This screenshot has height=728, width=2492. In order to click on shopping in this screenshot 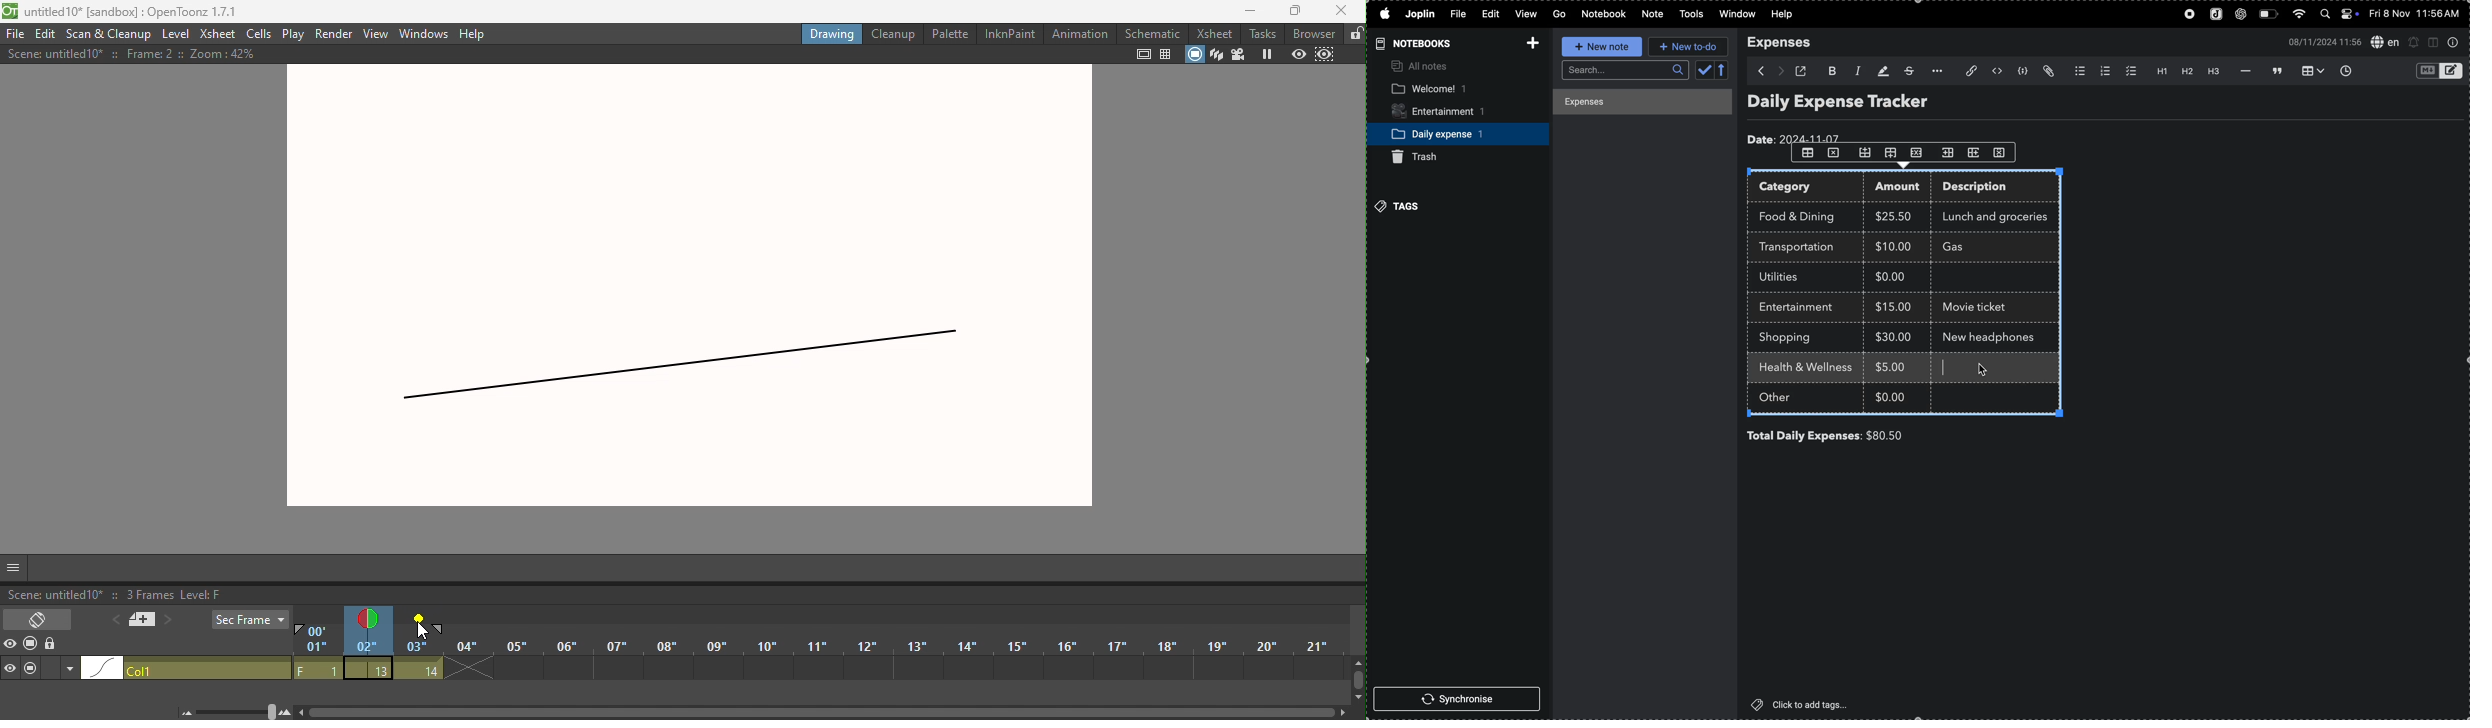, I will do `click(1792, 338)`.